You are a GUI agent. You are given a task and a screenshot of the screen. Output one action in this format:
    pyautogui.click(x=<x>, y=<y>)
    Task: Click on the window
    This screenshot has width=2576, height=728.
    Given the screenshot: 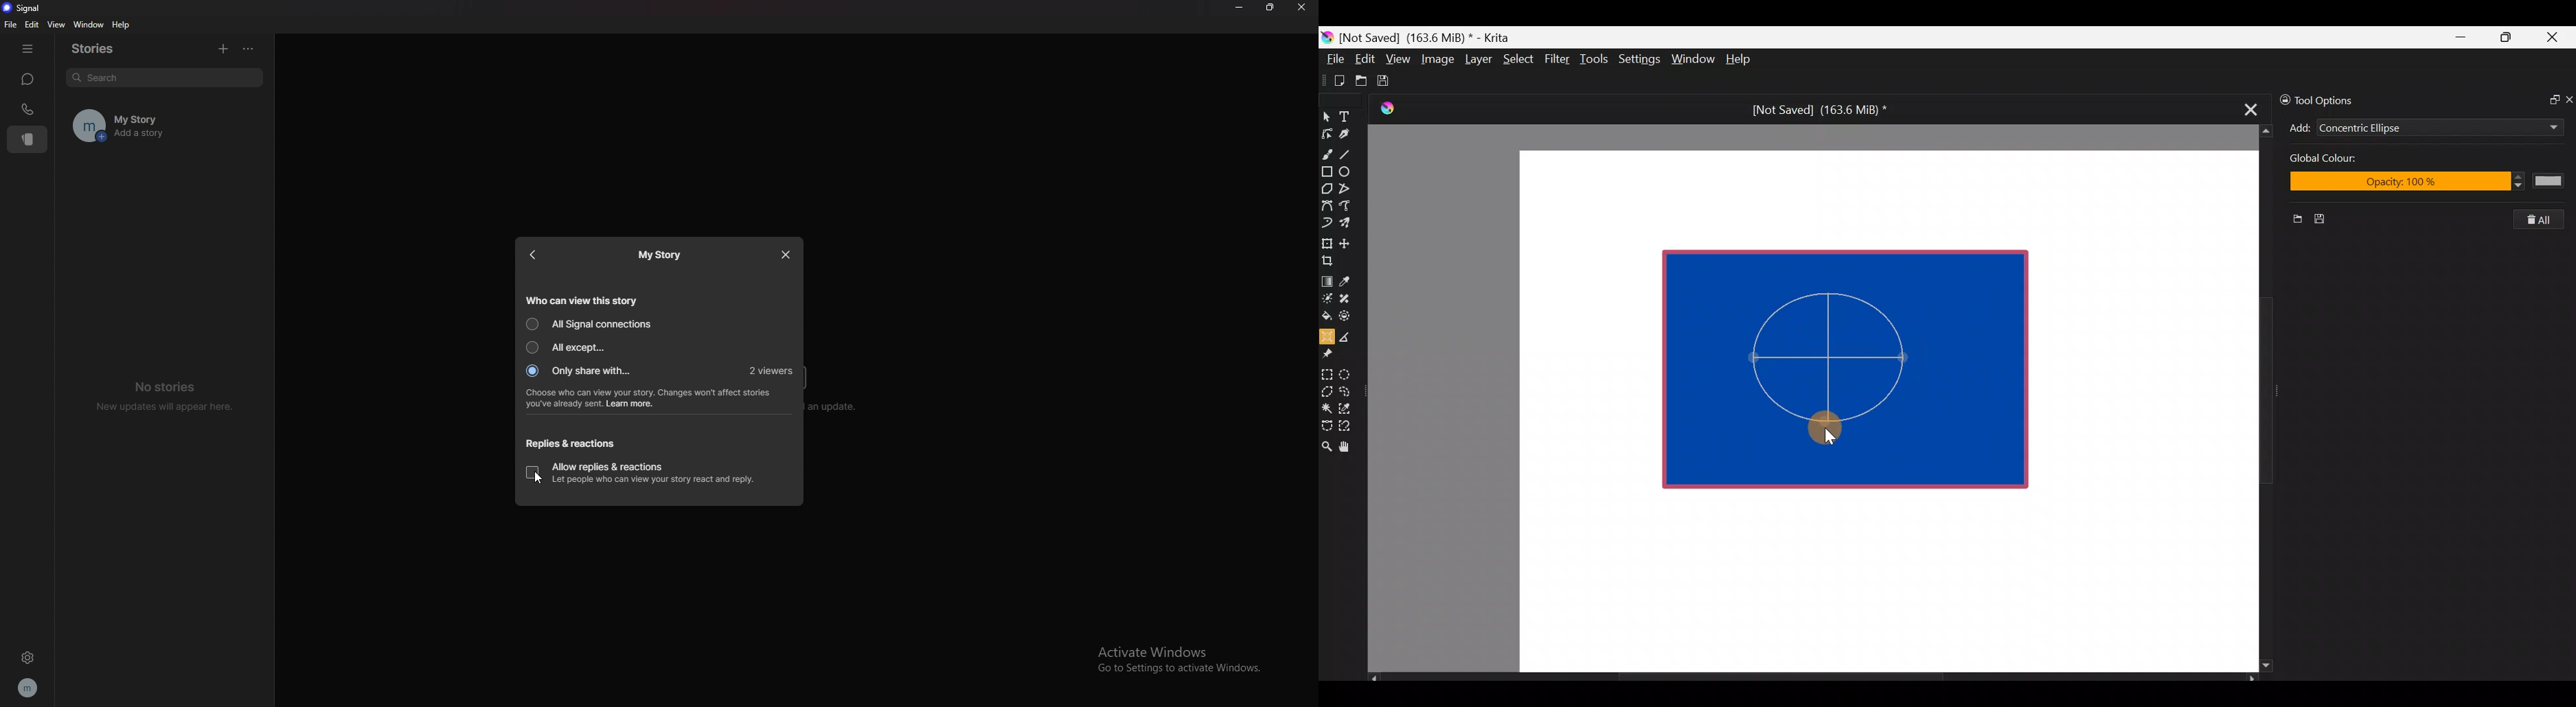 What is the action you would take?
    pyautogui.click(x=87, y=24)
    